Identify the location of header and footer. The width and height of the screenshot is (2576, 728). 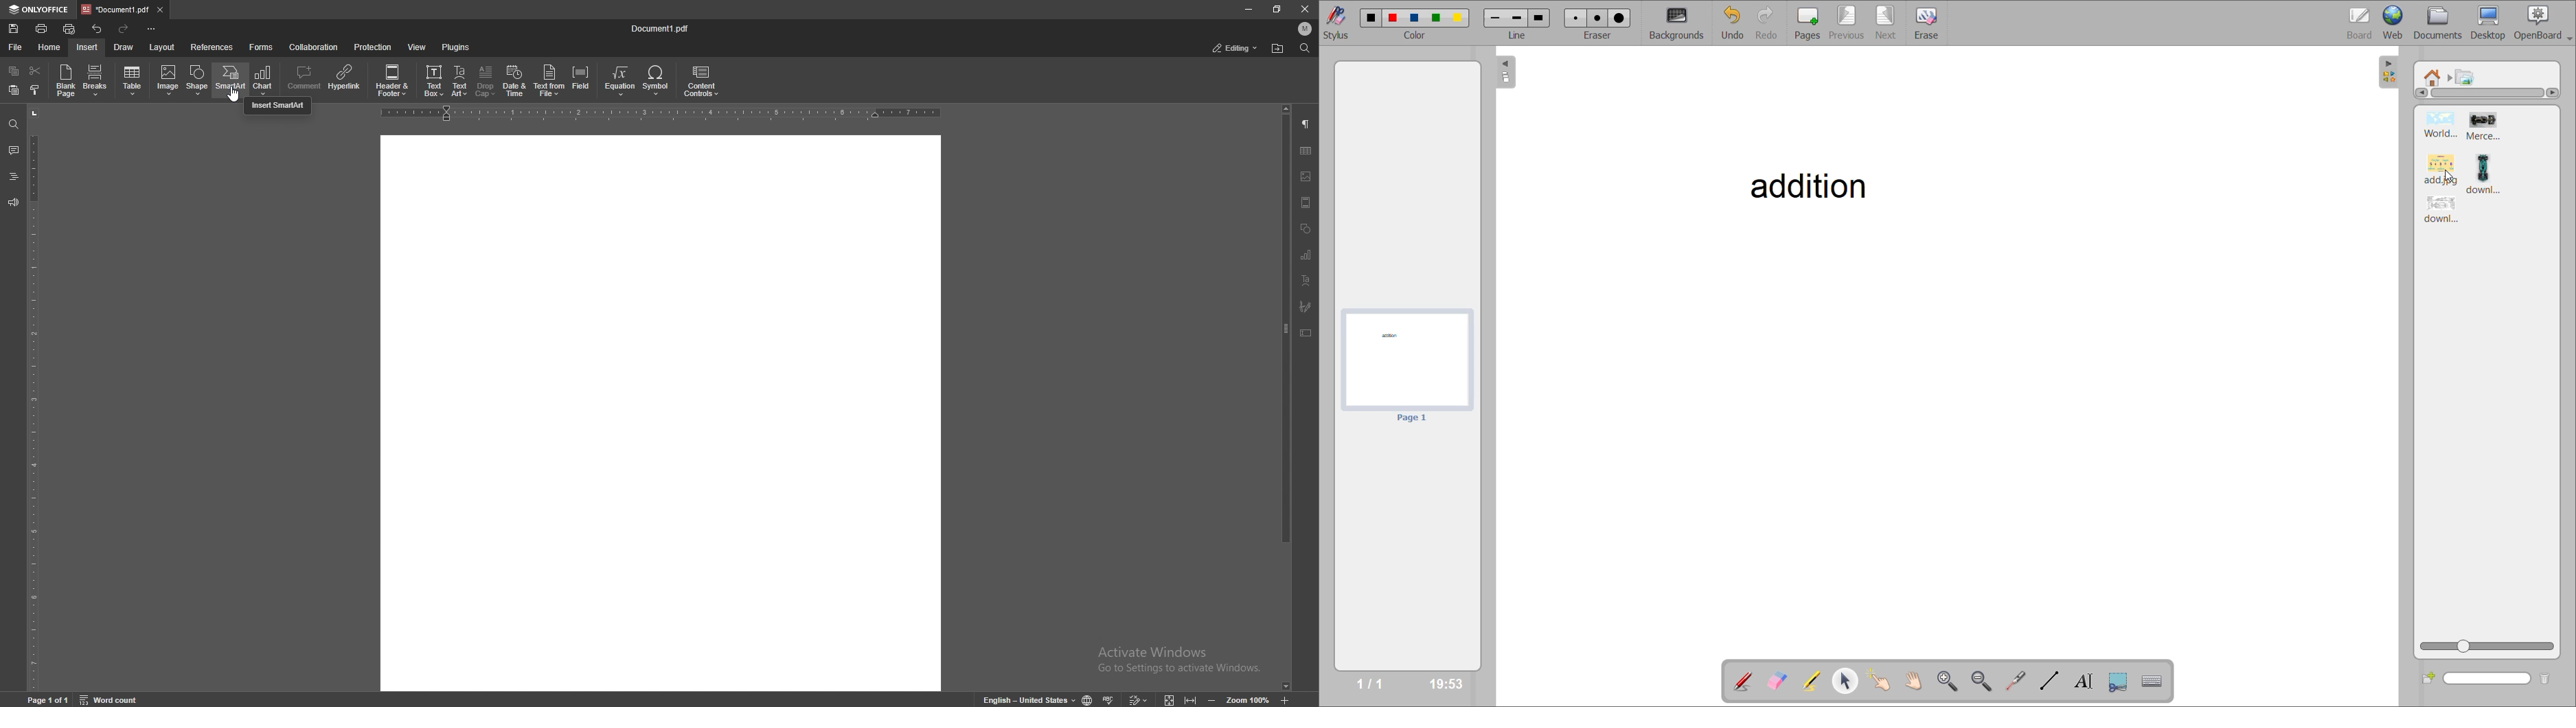
(392, 80).